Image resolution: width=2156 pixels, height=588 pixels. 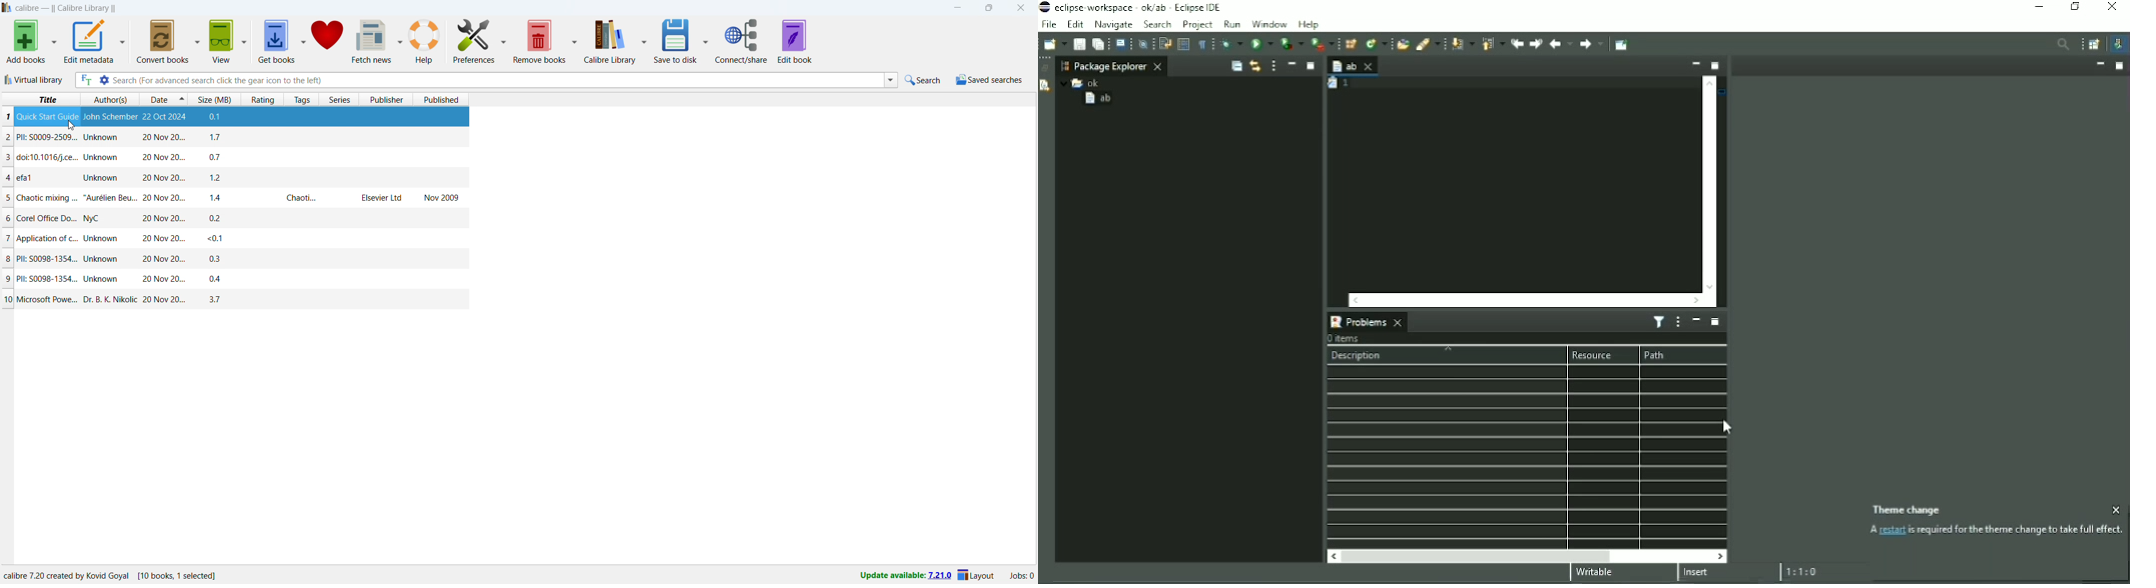 I want to click on sort by publisher, so click(x=386, y=99).